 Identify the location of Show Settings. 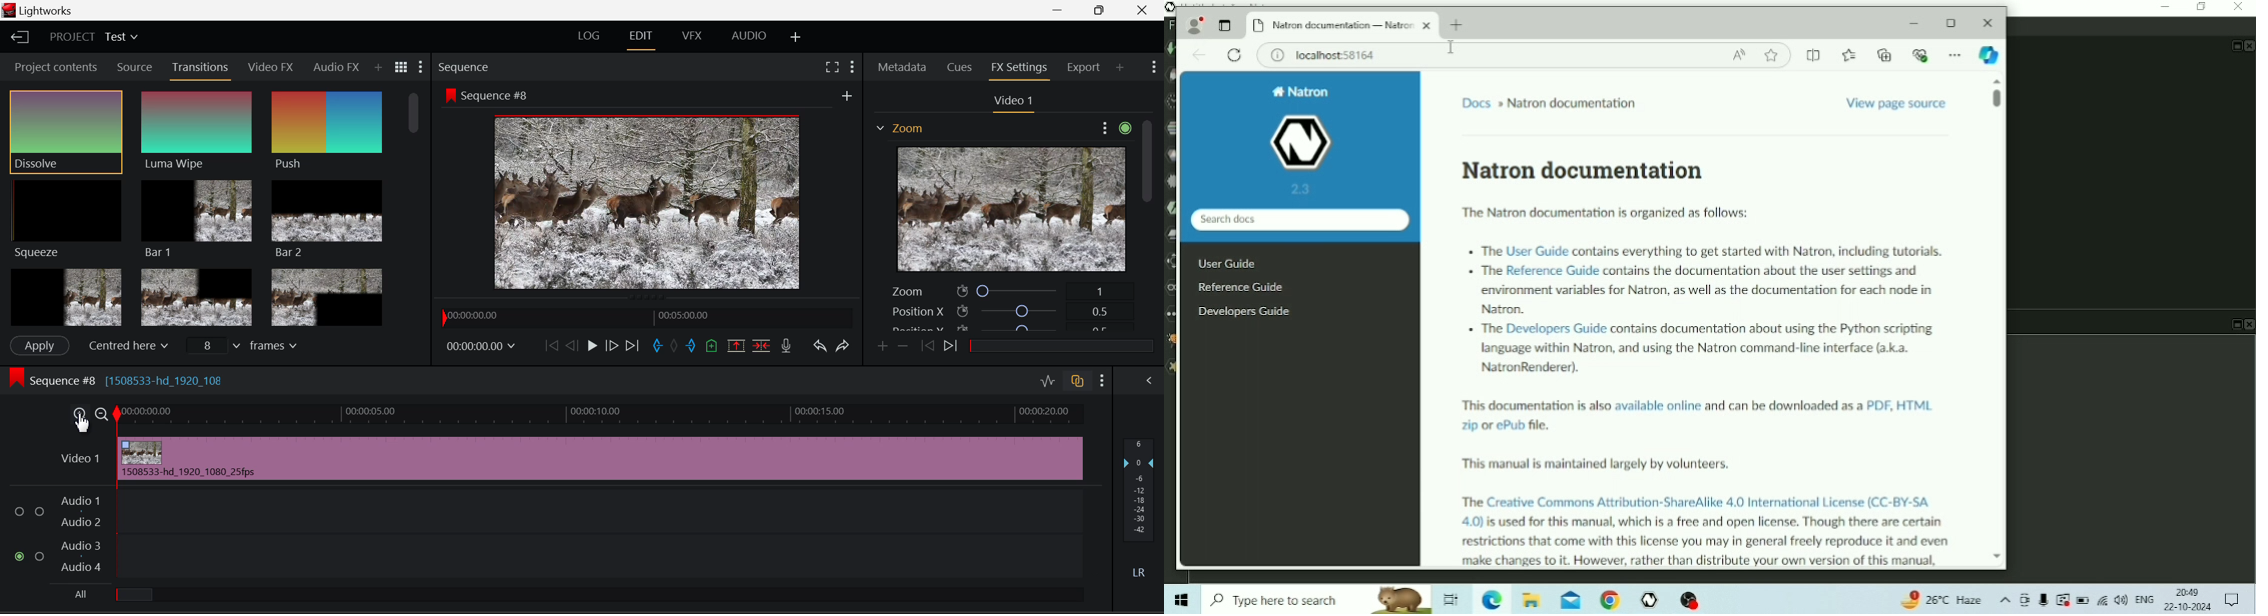
(1102, 380).